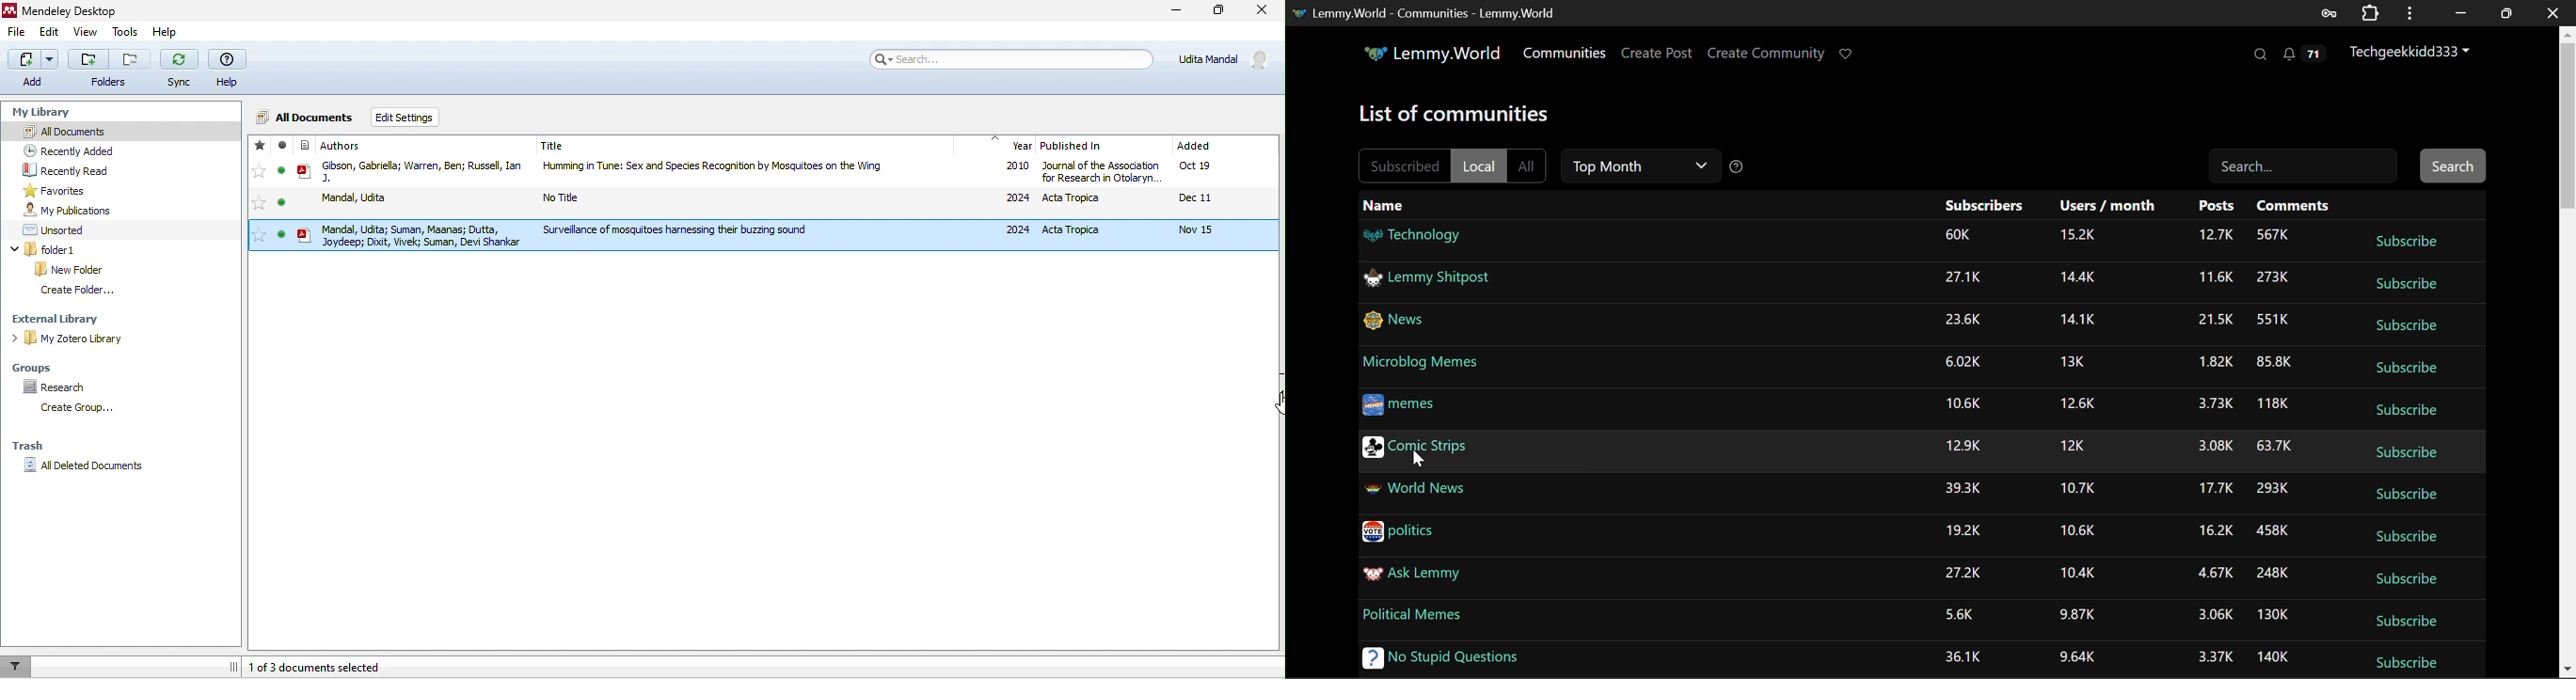 The width and height of the screenshot is (2576, 700). Describe the element at coordinates (1412, 575) in the screenshot. I see `Ask Lemmy` at that location.